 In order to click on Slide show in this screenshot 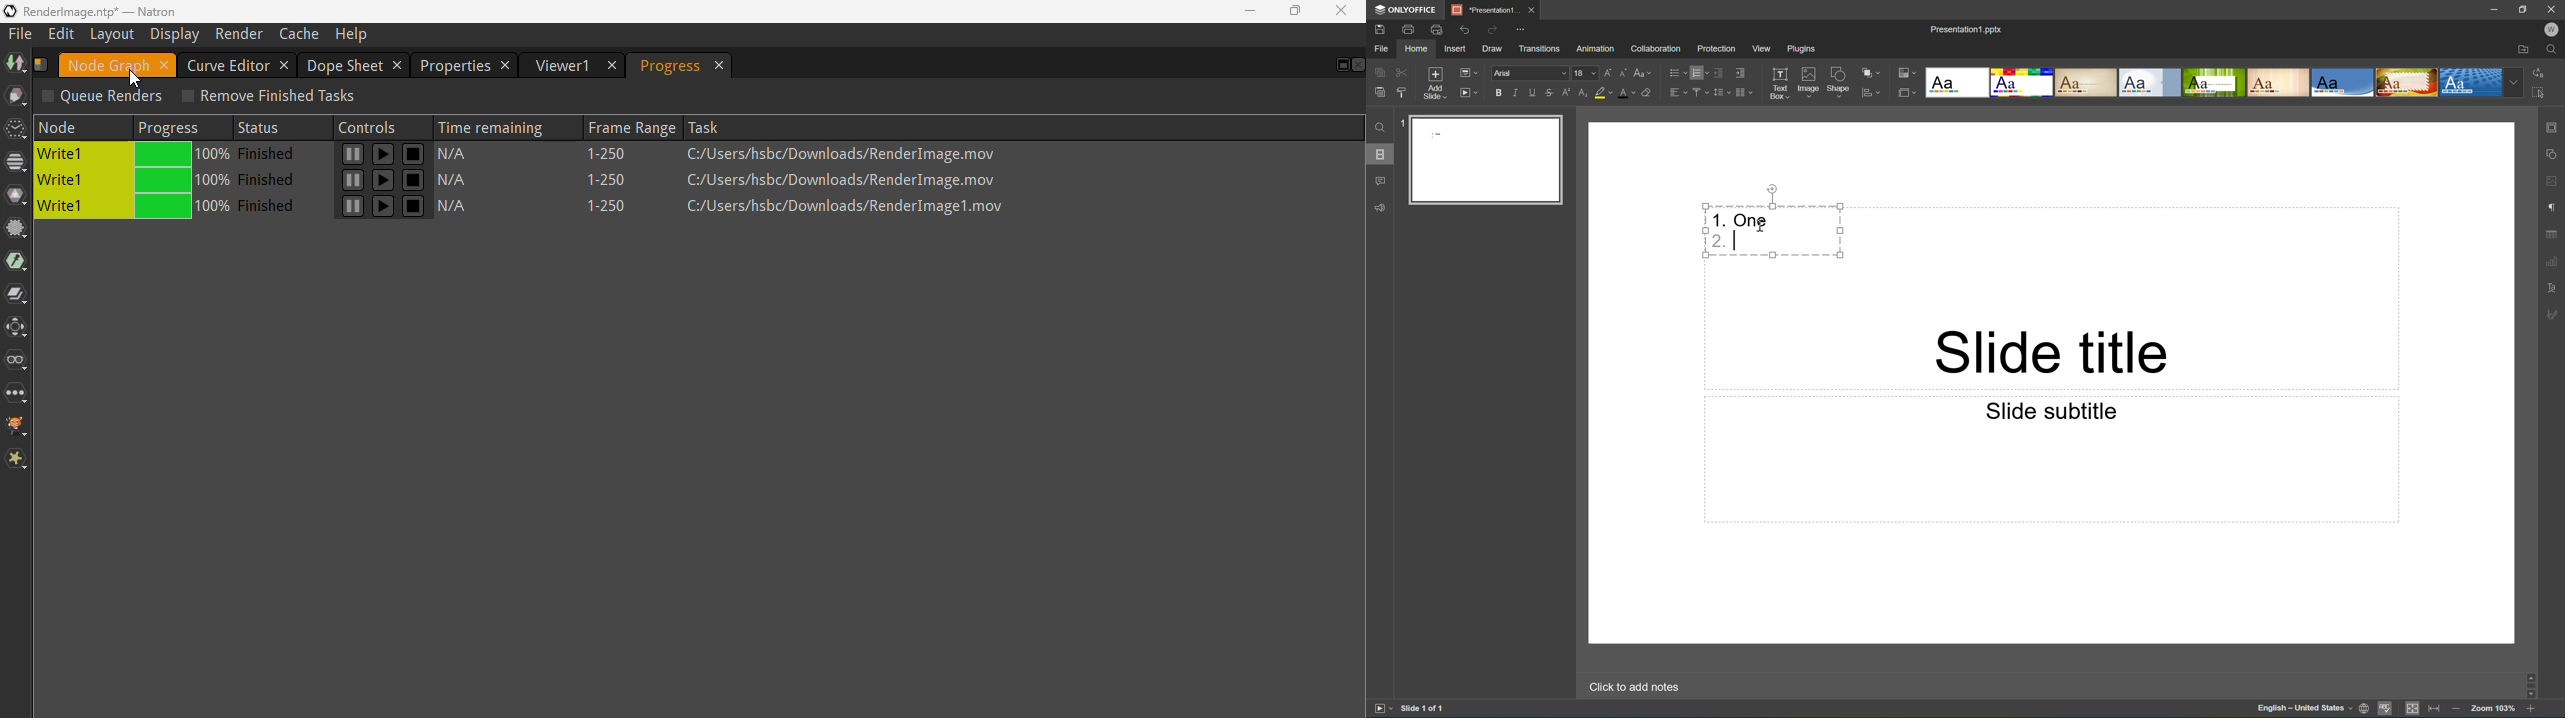, I will do `click(1469, 93)`.